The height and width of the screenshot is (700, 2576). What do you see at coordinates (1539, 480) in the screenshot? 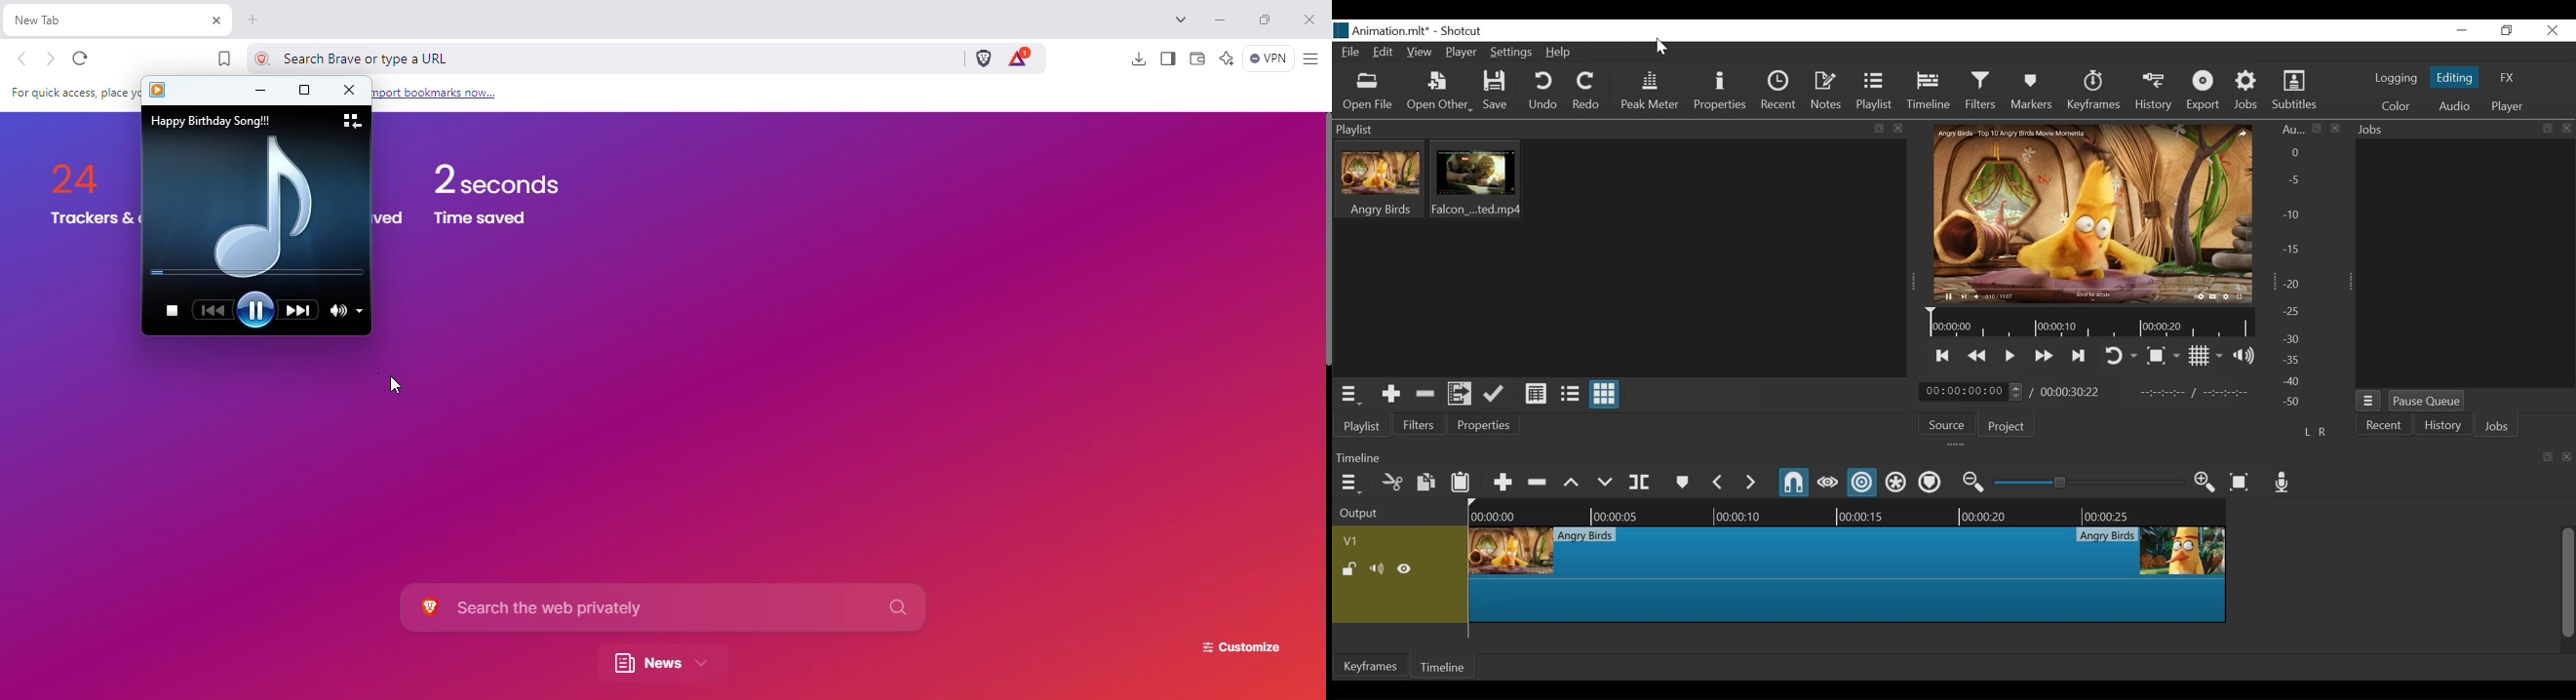
I see `Ripple Delete` at bounding box center [1539, 480].